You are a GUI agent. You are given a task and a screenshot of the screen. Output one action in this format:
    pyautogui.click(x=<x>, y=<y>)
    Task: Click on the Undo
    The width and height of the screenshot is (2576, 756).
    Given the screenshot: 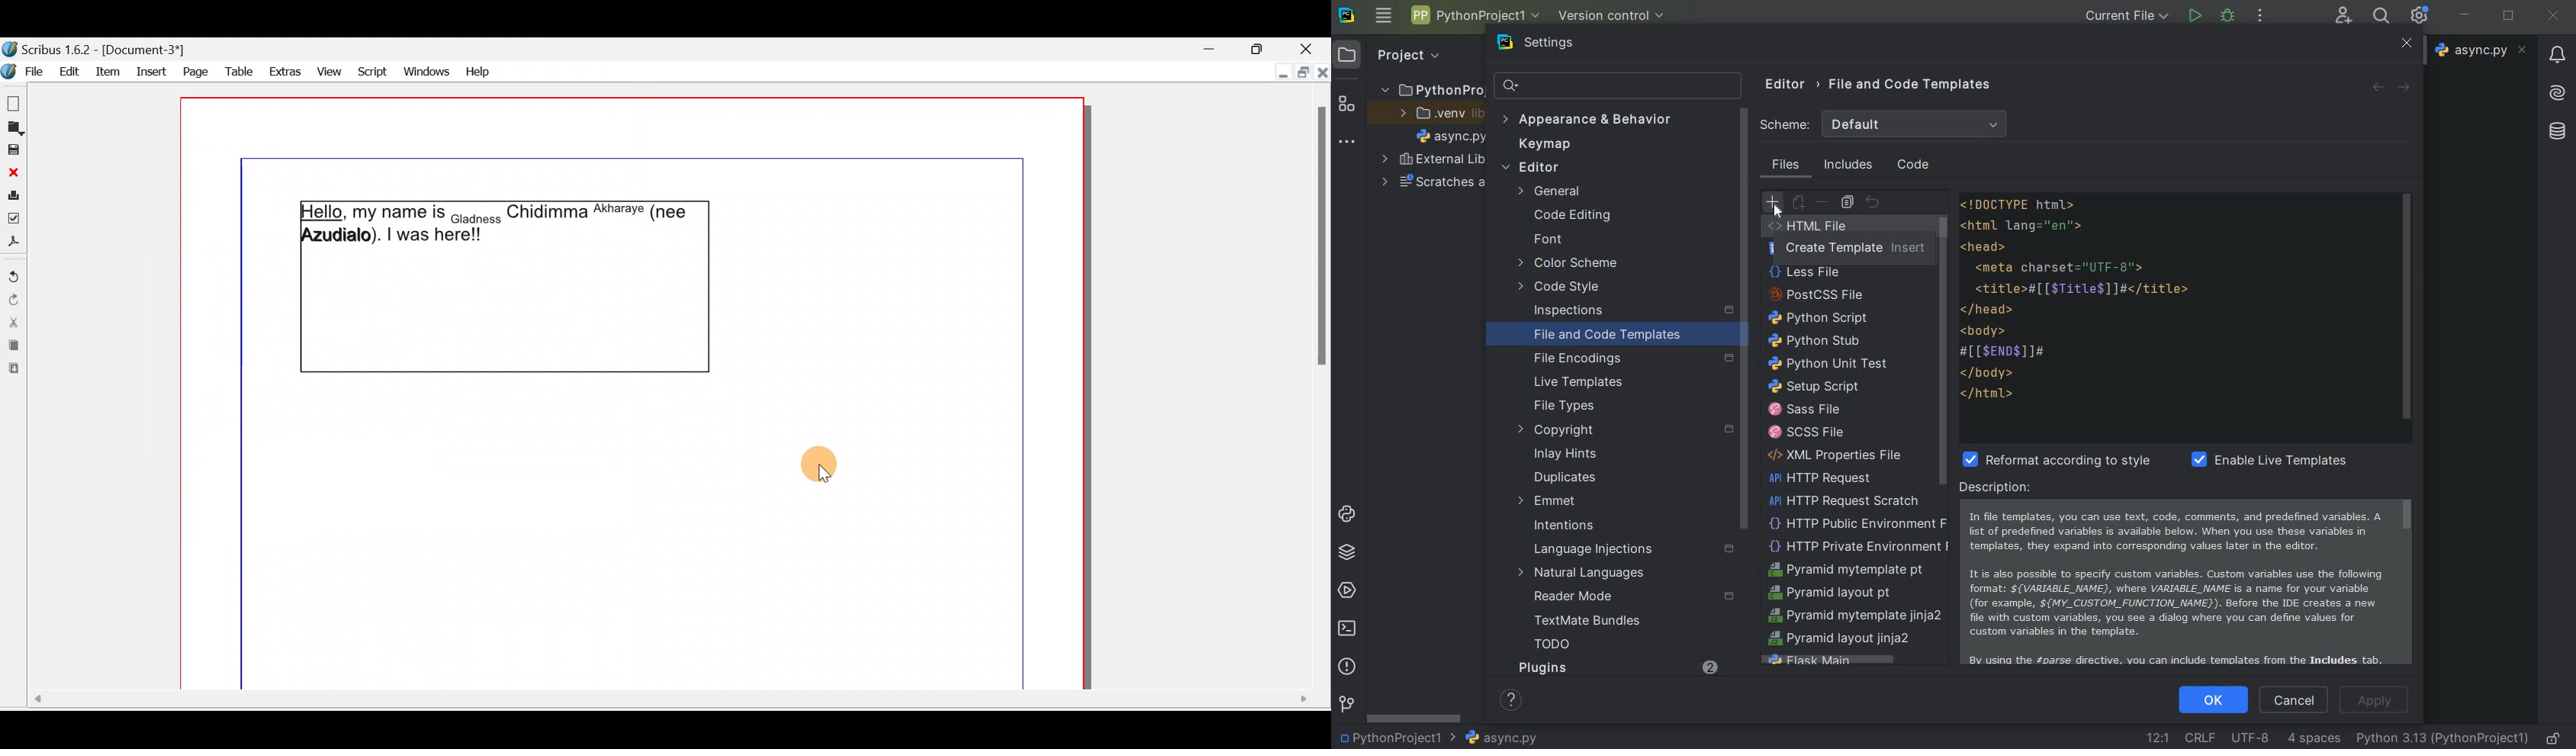 What is the action you would take?
    pyautogui.click(x=12, y=275)
    